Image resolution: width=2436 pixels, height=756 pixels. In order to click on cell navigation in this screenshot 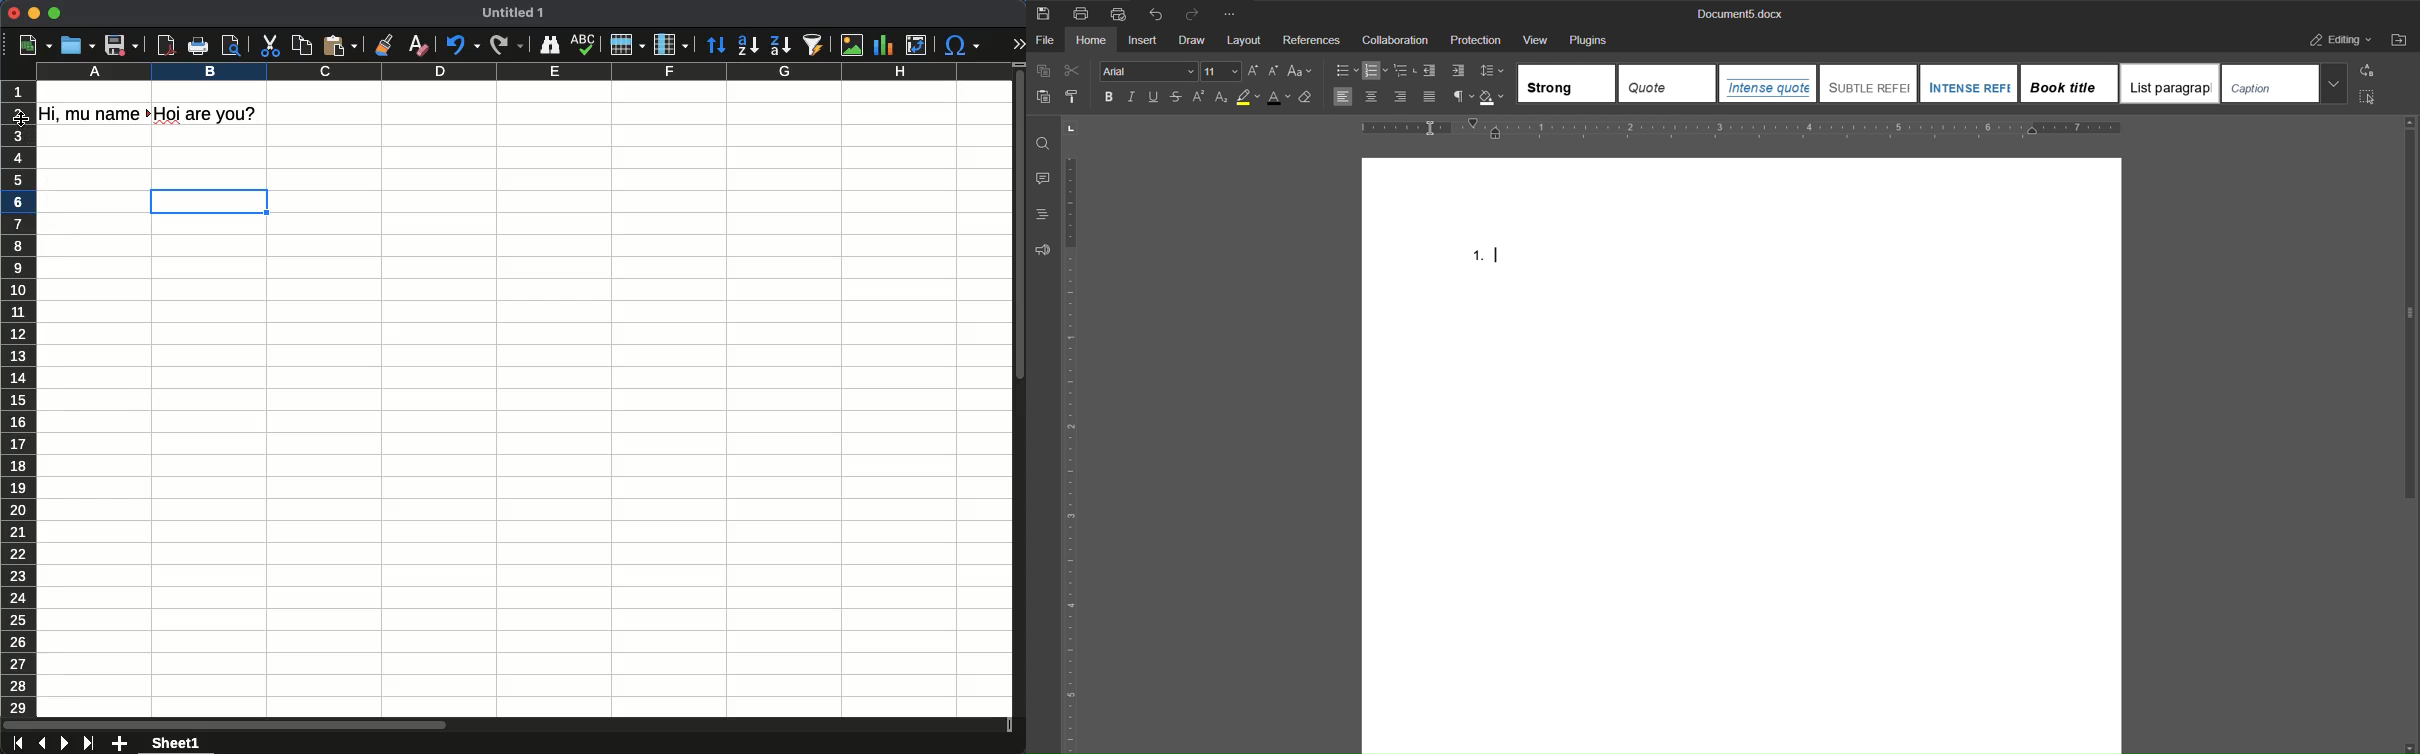, I will do `click(210, 203)`.